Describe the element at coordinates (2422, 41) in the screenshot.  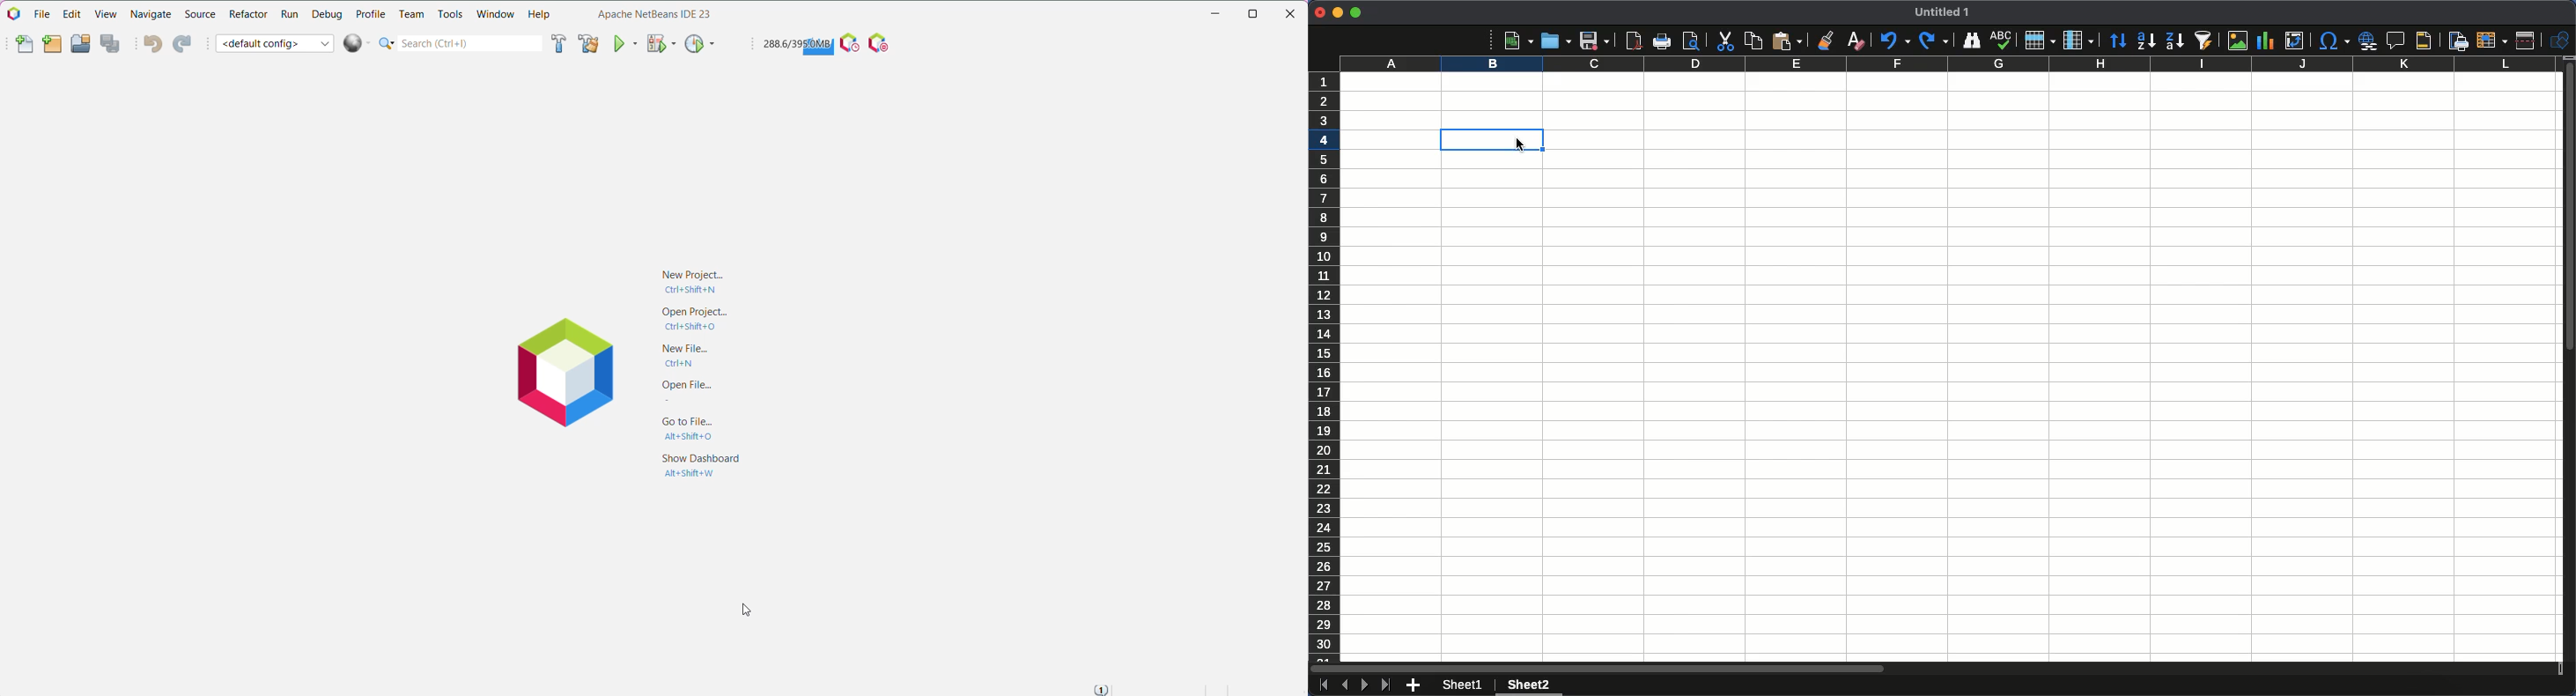
I see `Headers and footers` at that location.